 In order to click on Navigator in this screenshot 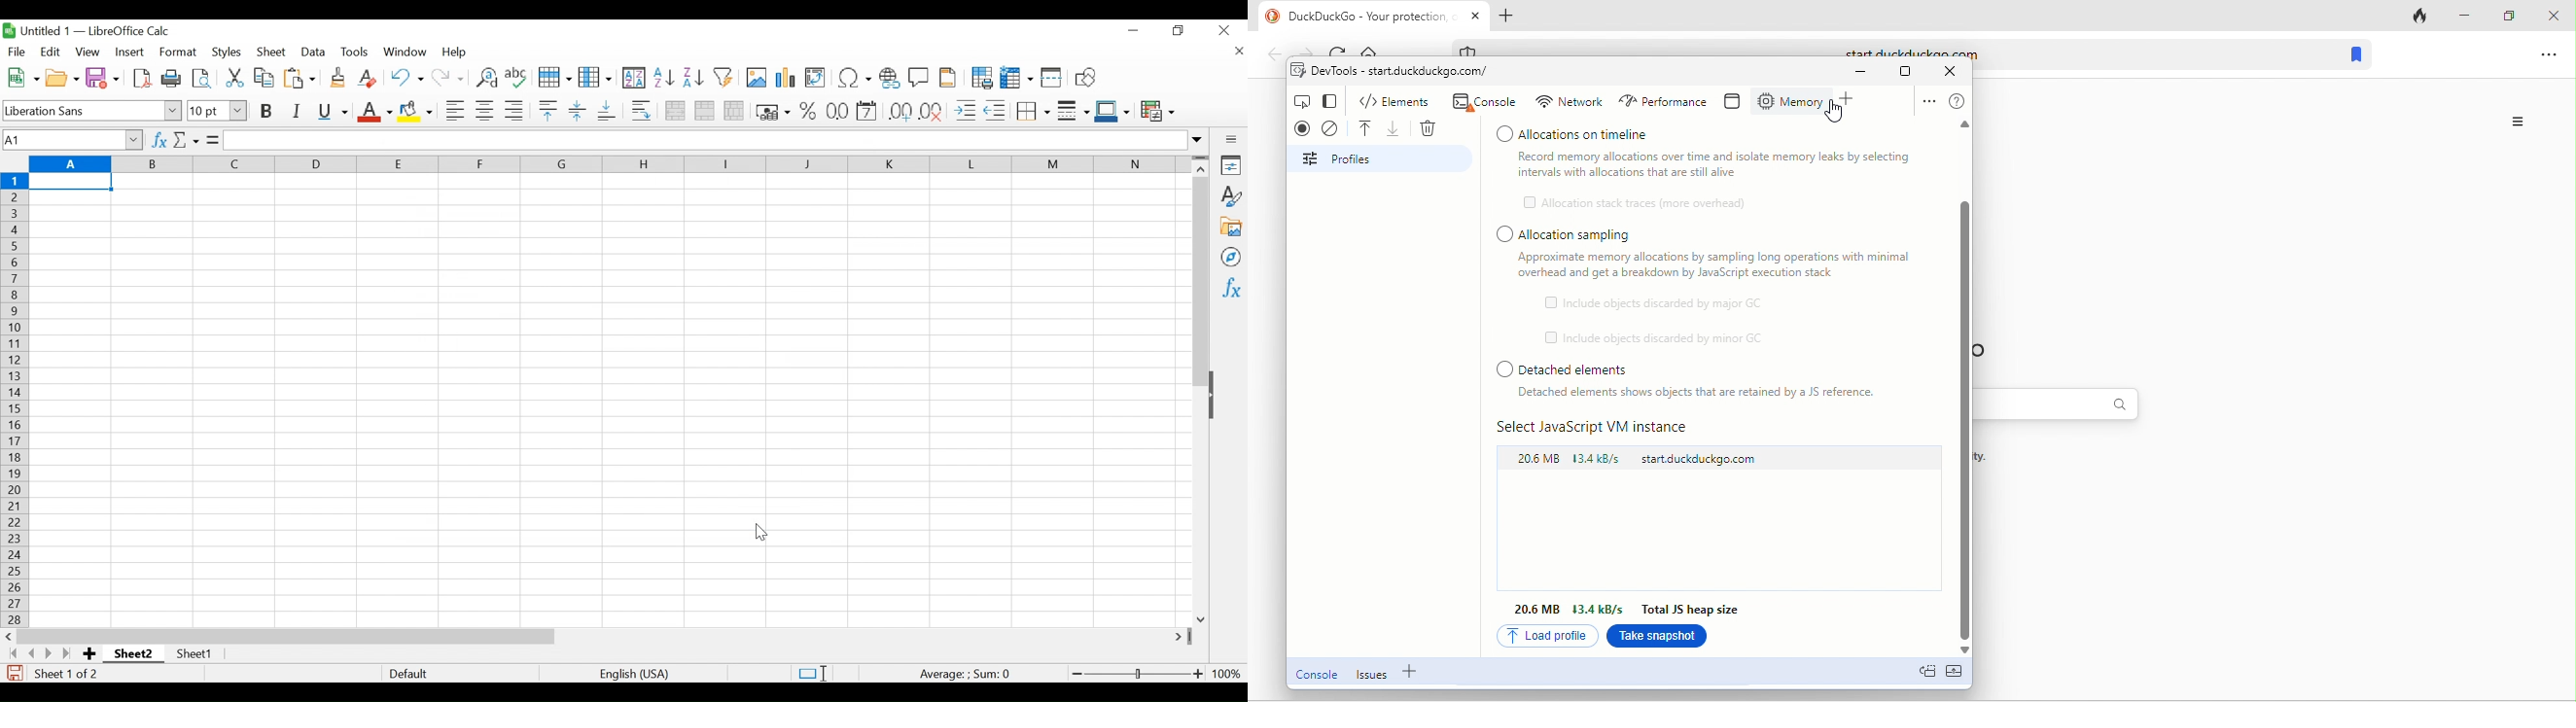, I will do `click(1232, 256)`.